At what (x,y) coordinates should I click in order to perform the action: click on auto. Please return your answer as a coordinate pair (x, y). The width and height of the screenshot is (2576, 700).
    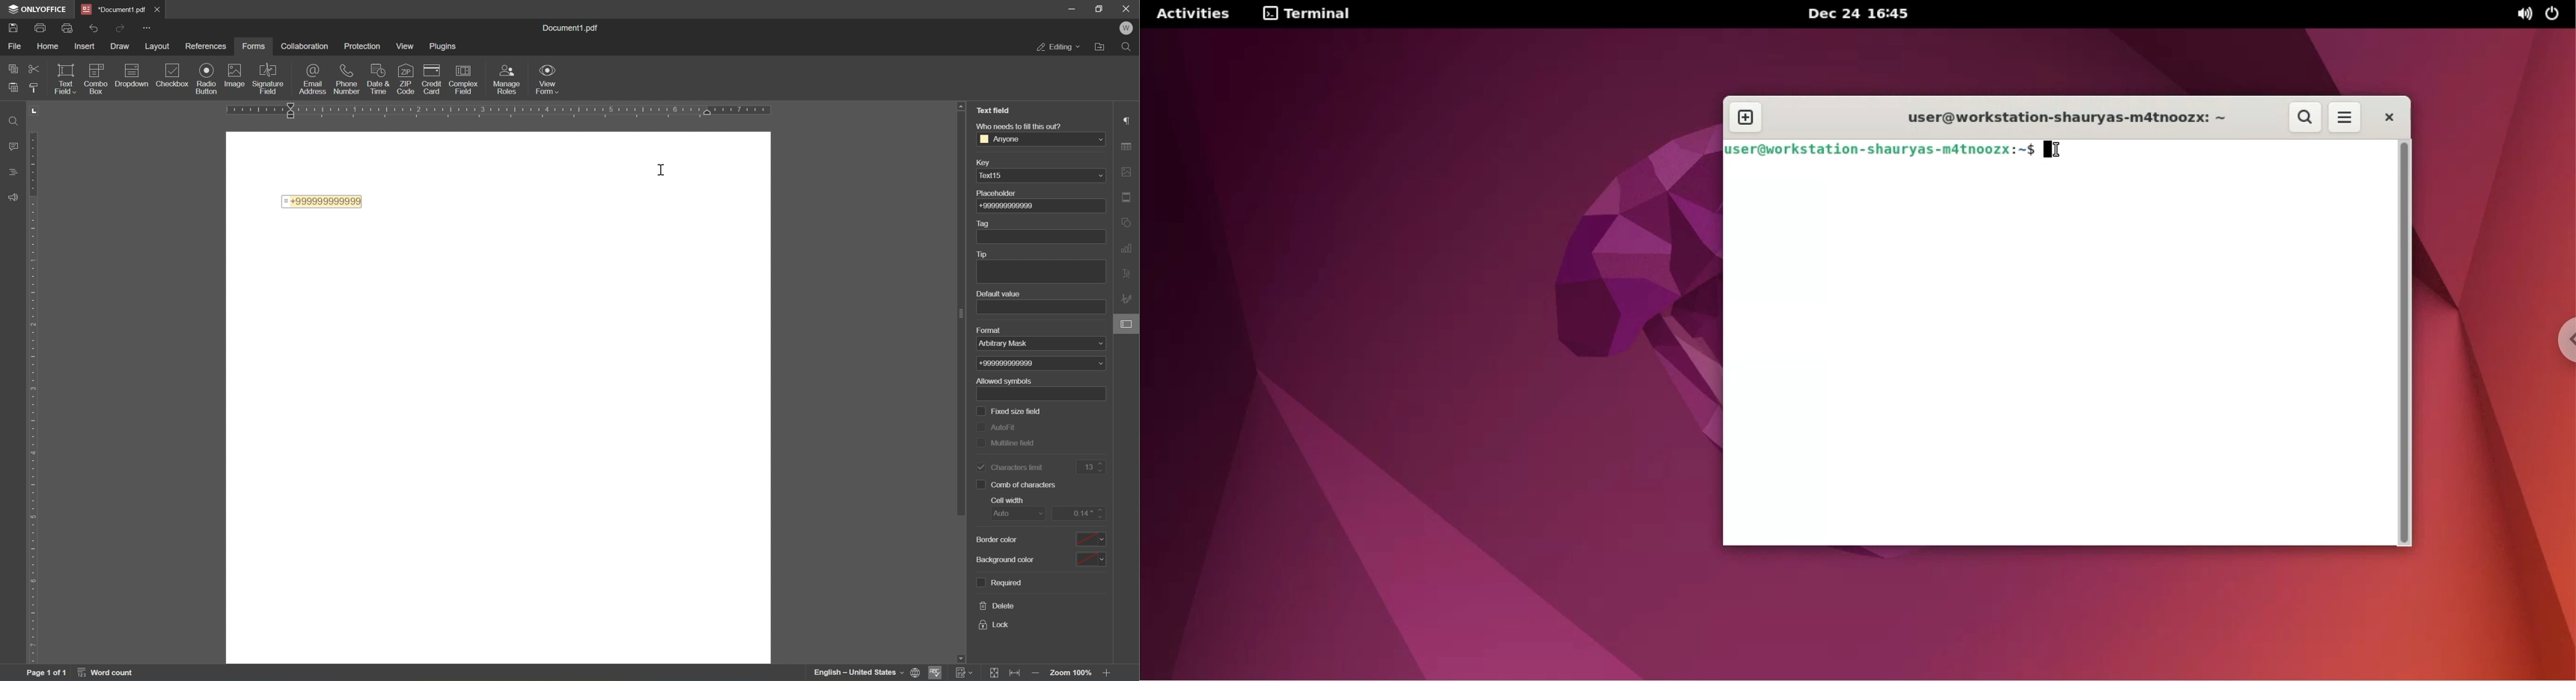
    Looking at the image, I should click on (1011, 515).